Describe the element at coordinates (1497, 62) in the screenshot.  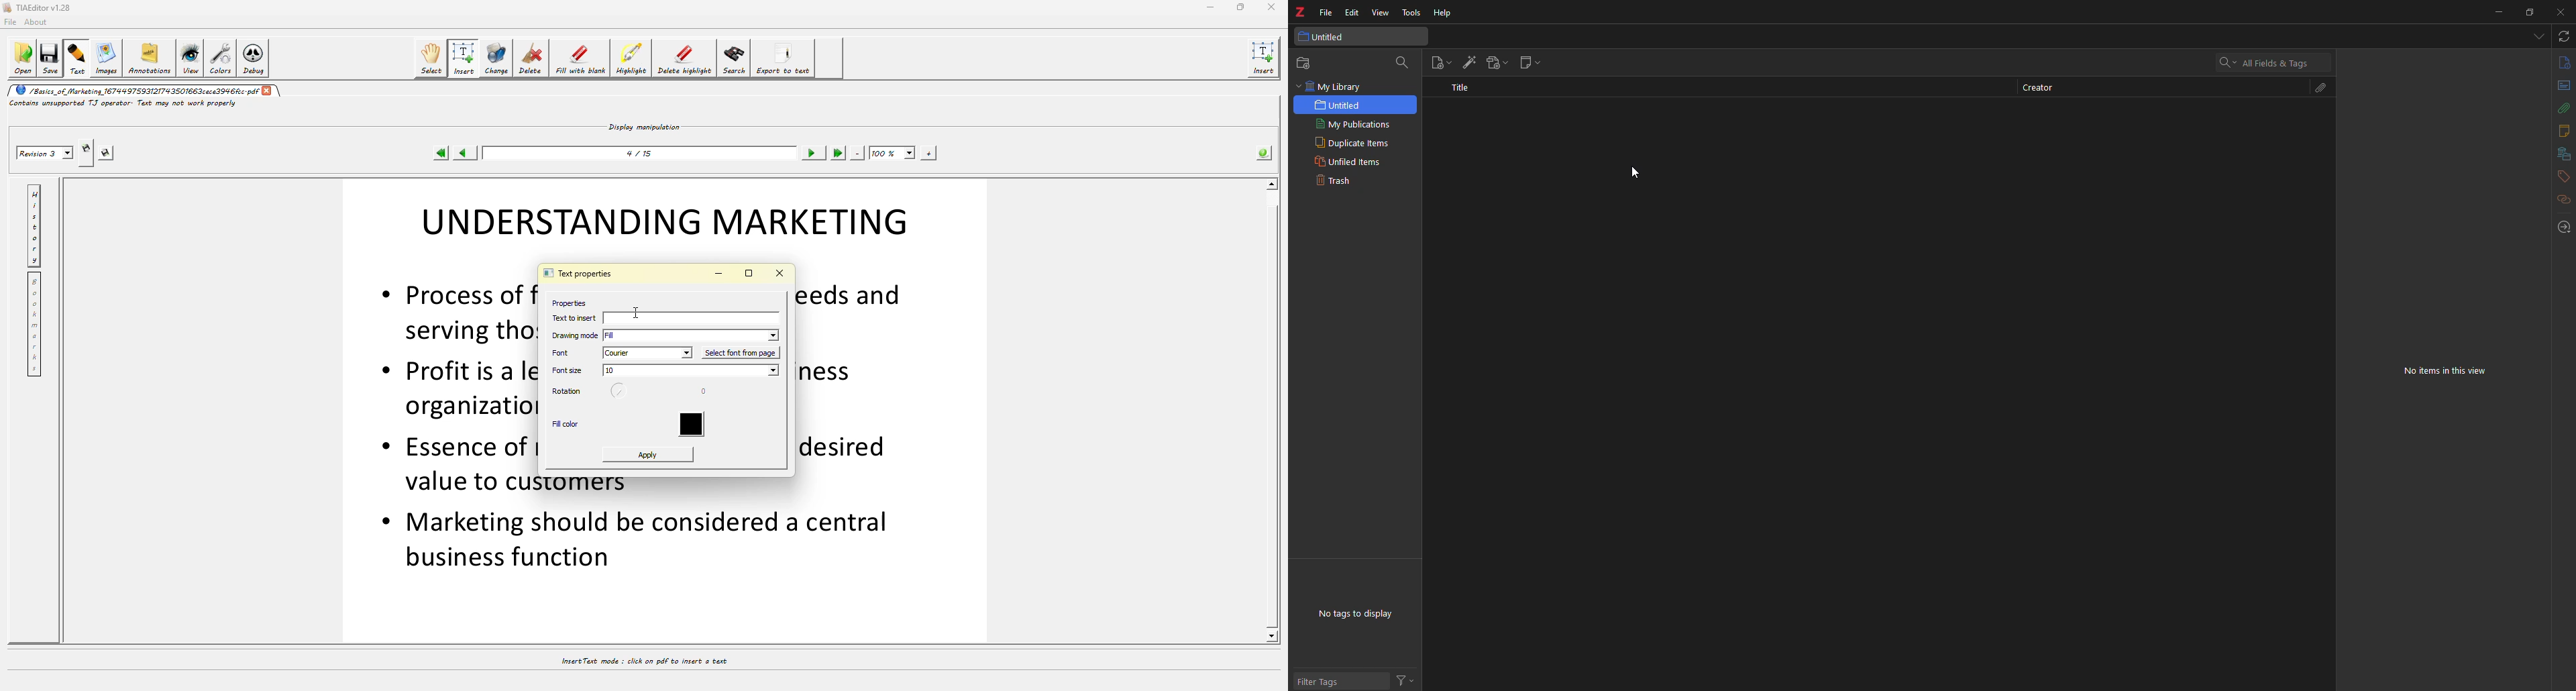
I see `add attachment` at that location.